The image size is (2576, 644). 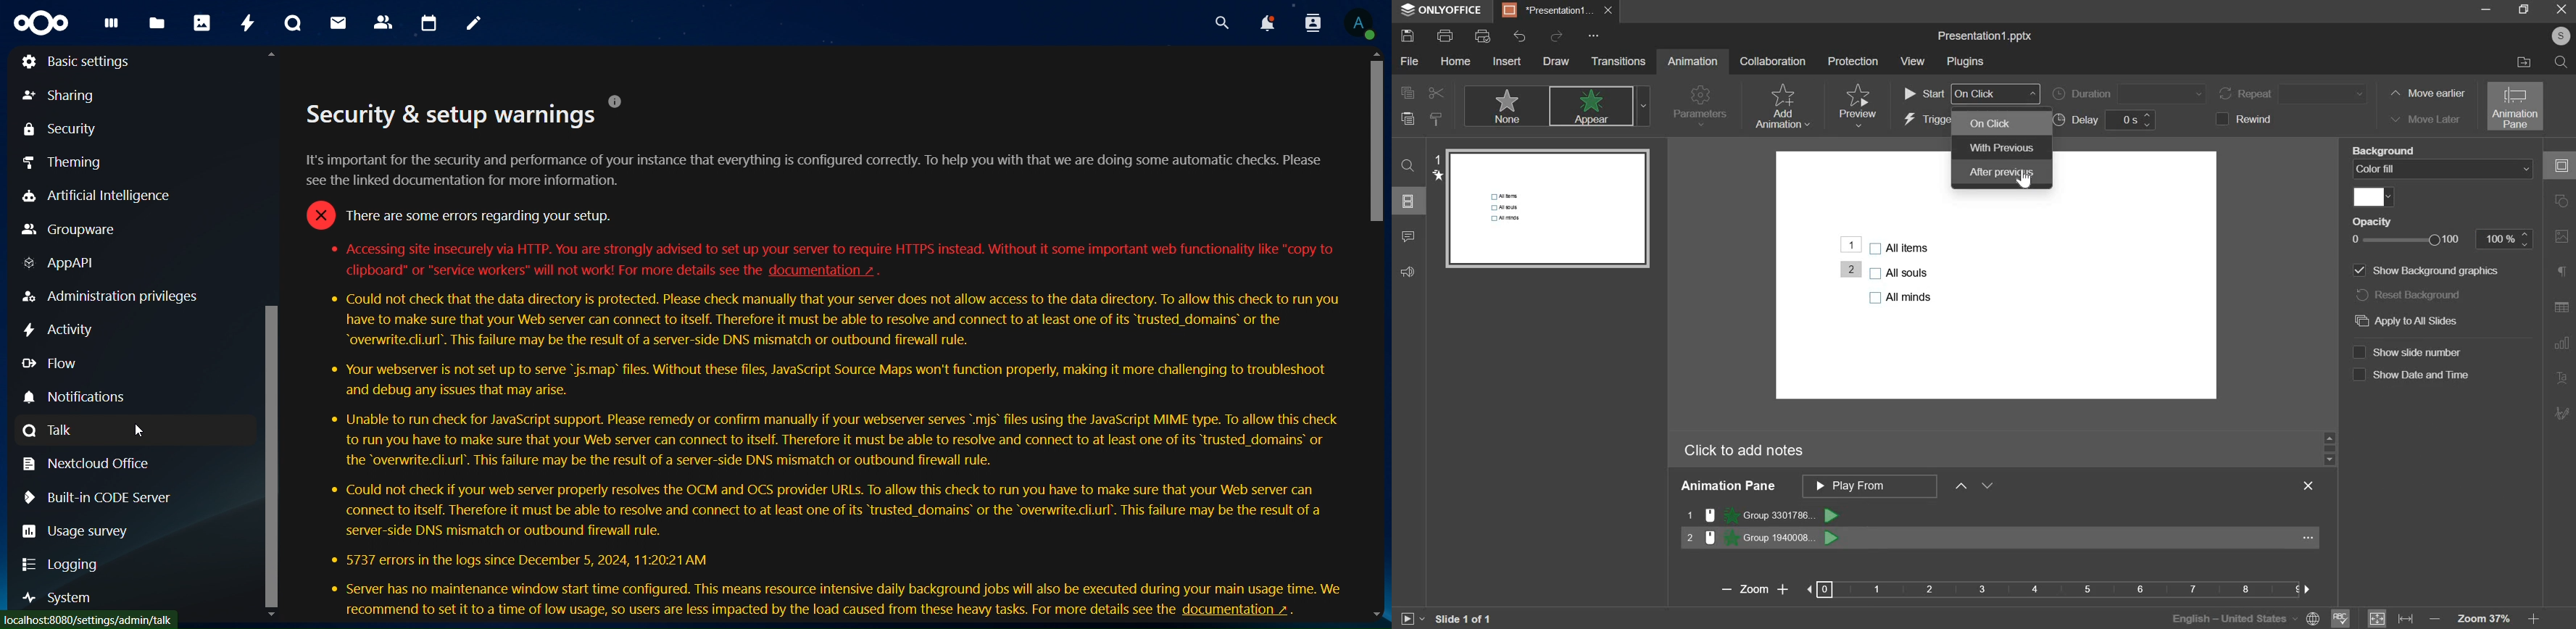 I want to click on text, so click(x=818, y=198).